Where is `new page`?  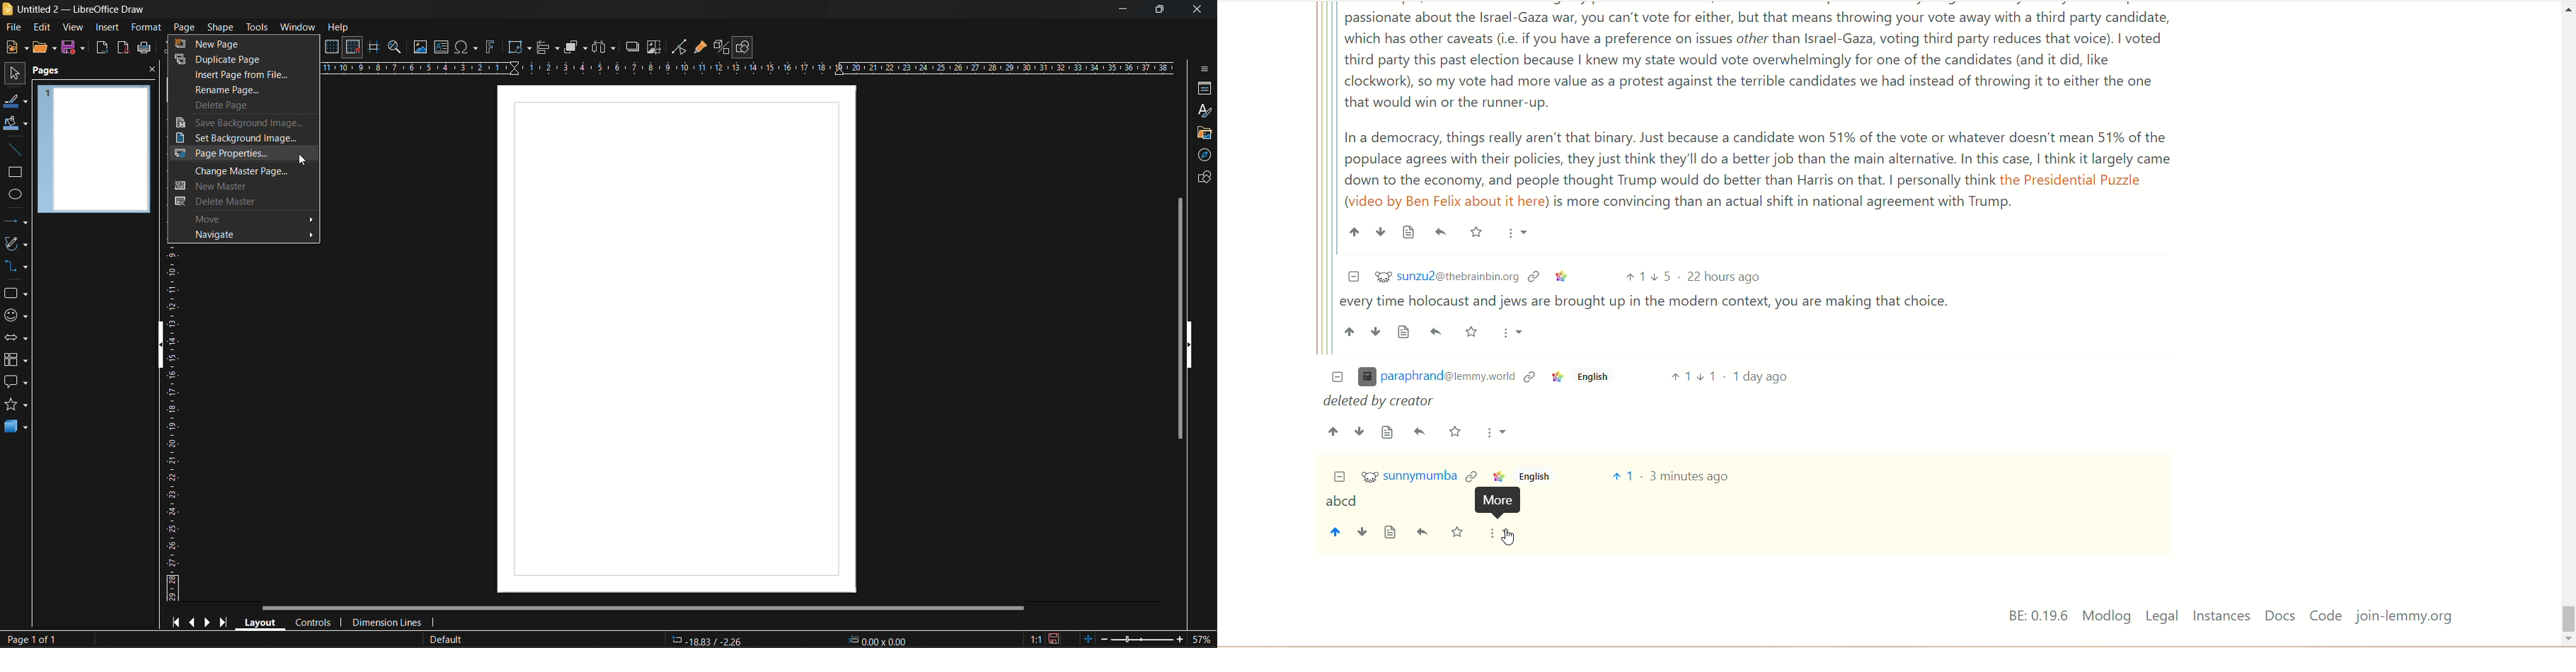
new page is located at coordinates (212, 44).